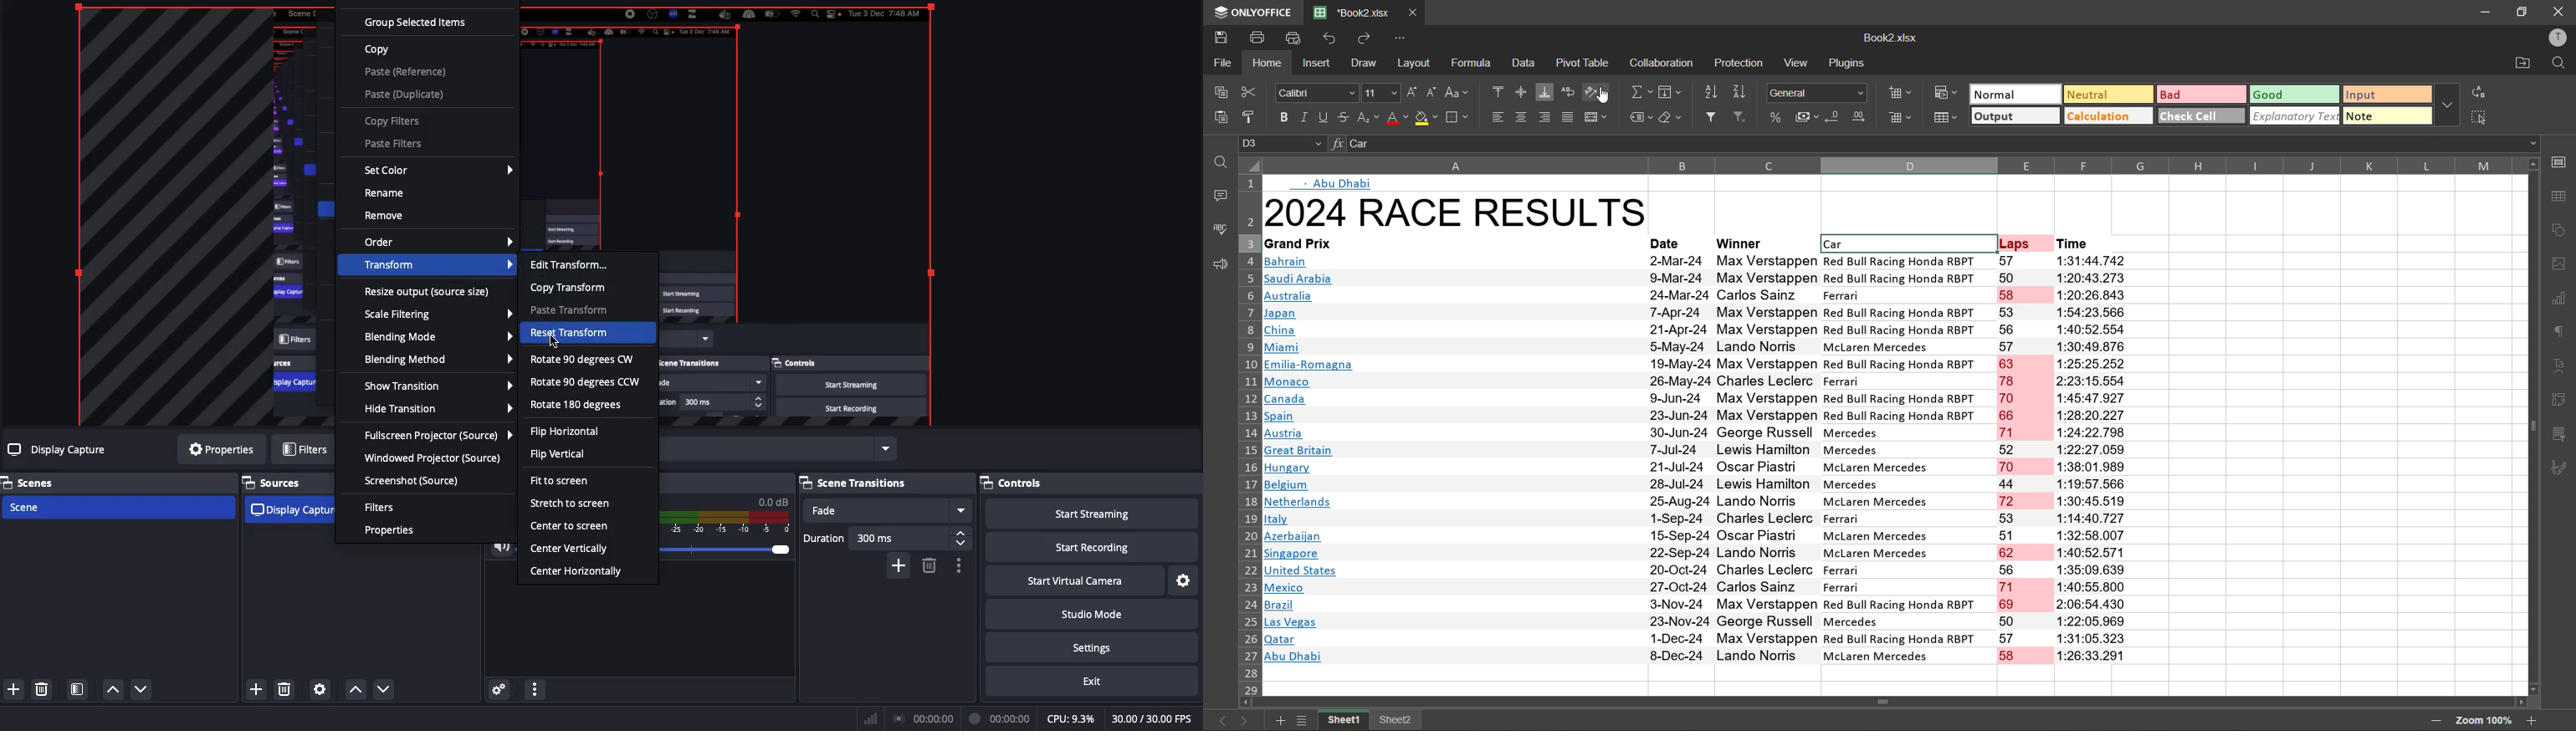 This screenshot has height=756, width=2576. What do you see at coordinates (580, 571) in the screenshot?
I see `Center horizontally ` at bounding box center [580, 571].